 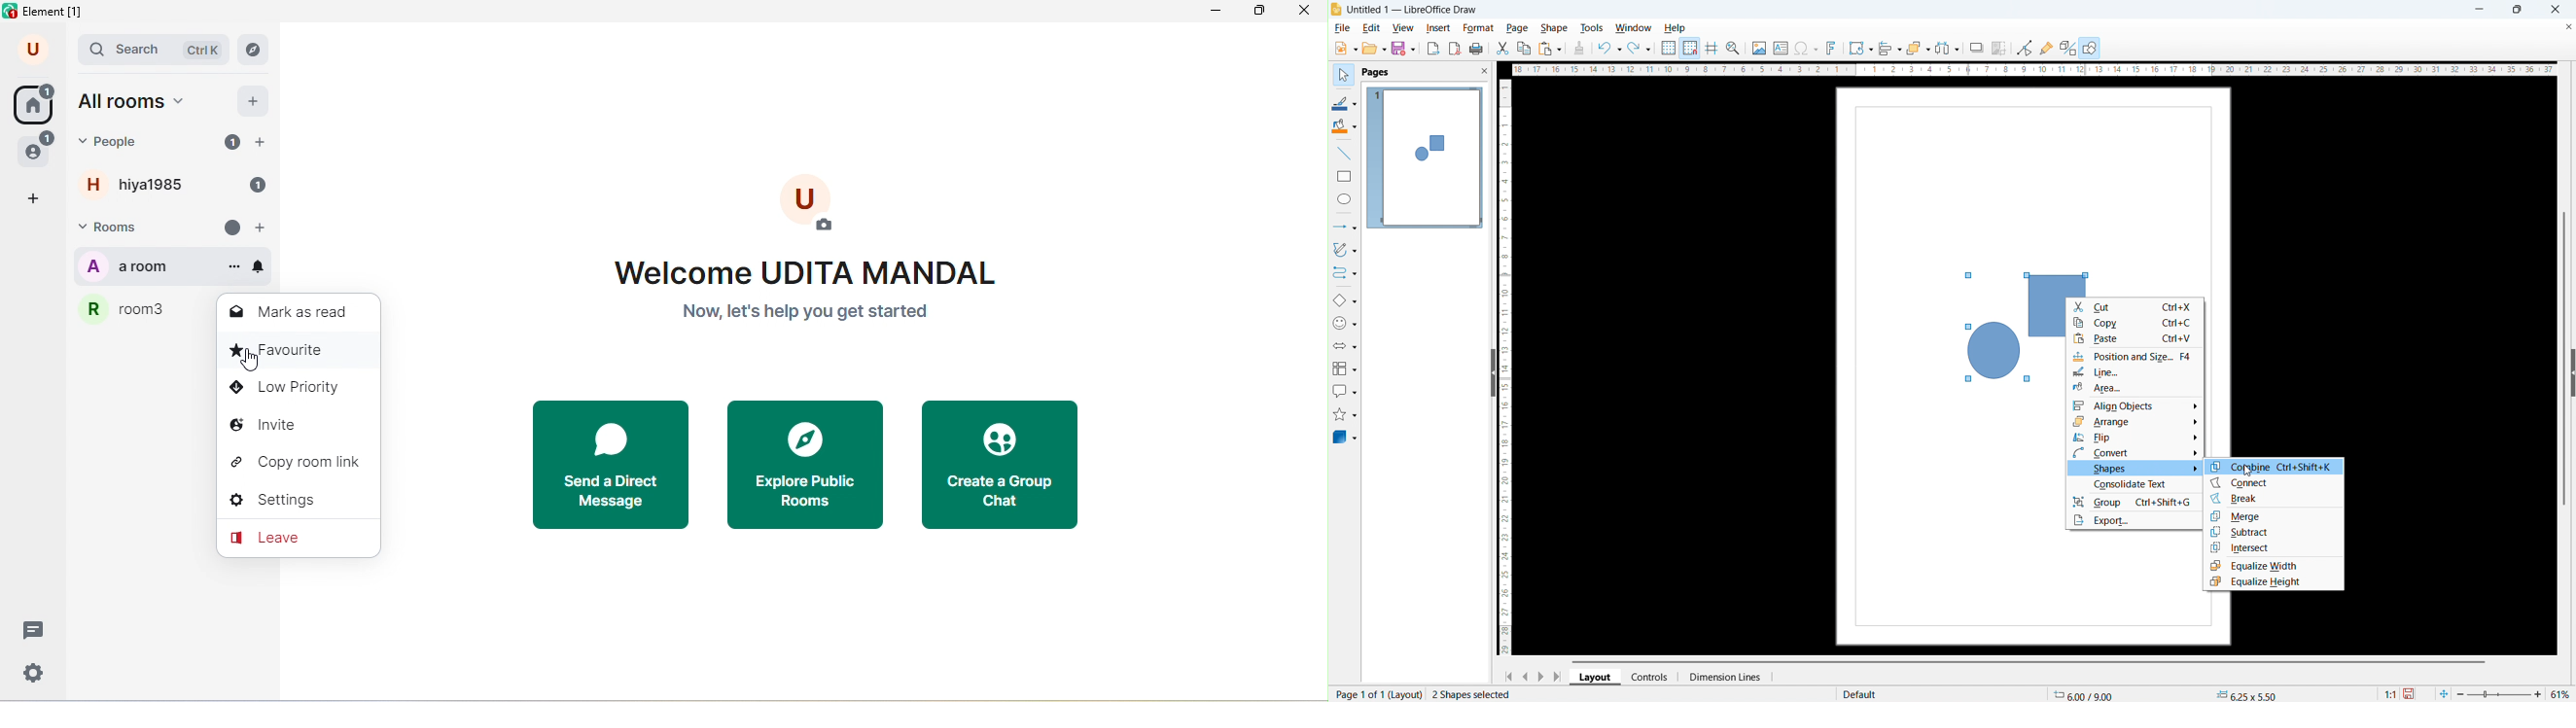 I want to click on view, so click(x=1403, y=29).